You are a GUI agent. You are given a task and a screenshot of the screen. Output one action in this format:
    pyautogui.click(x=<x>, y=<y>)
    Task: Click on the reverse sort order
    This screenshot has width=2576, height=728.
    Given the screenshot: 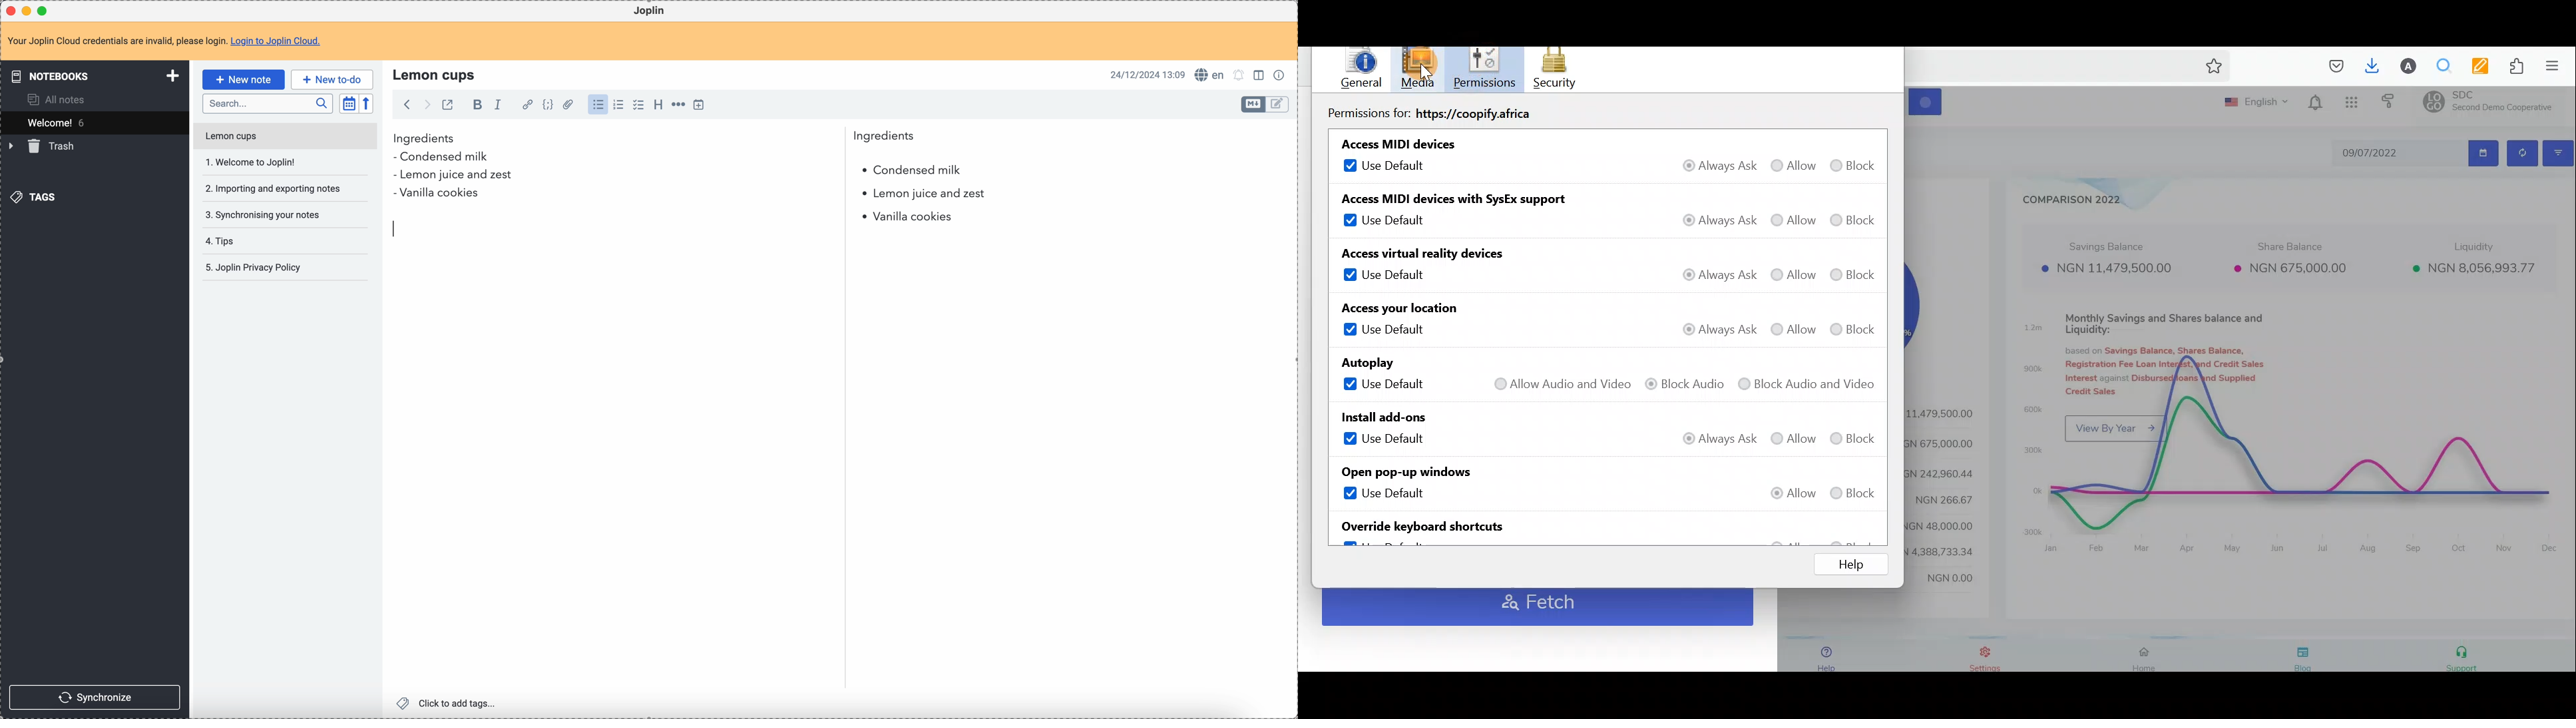 What is the action you would take?
    pyautogui.click(x=368, y=104)
    